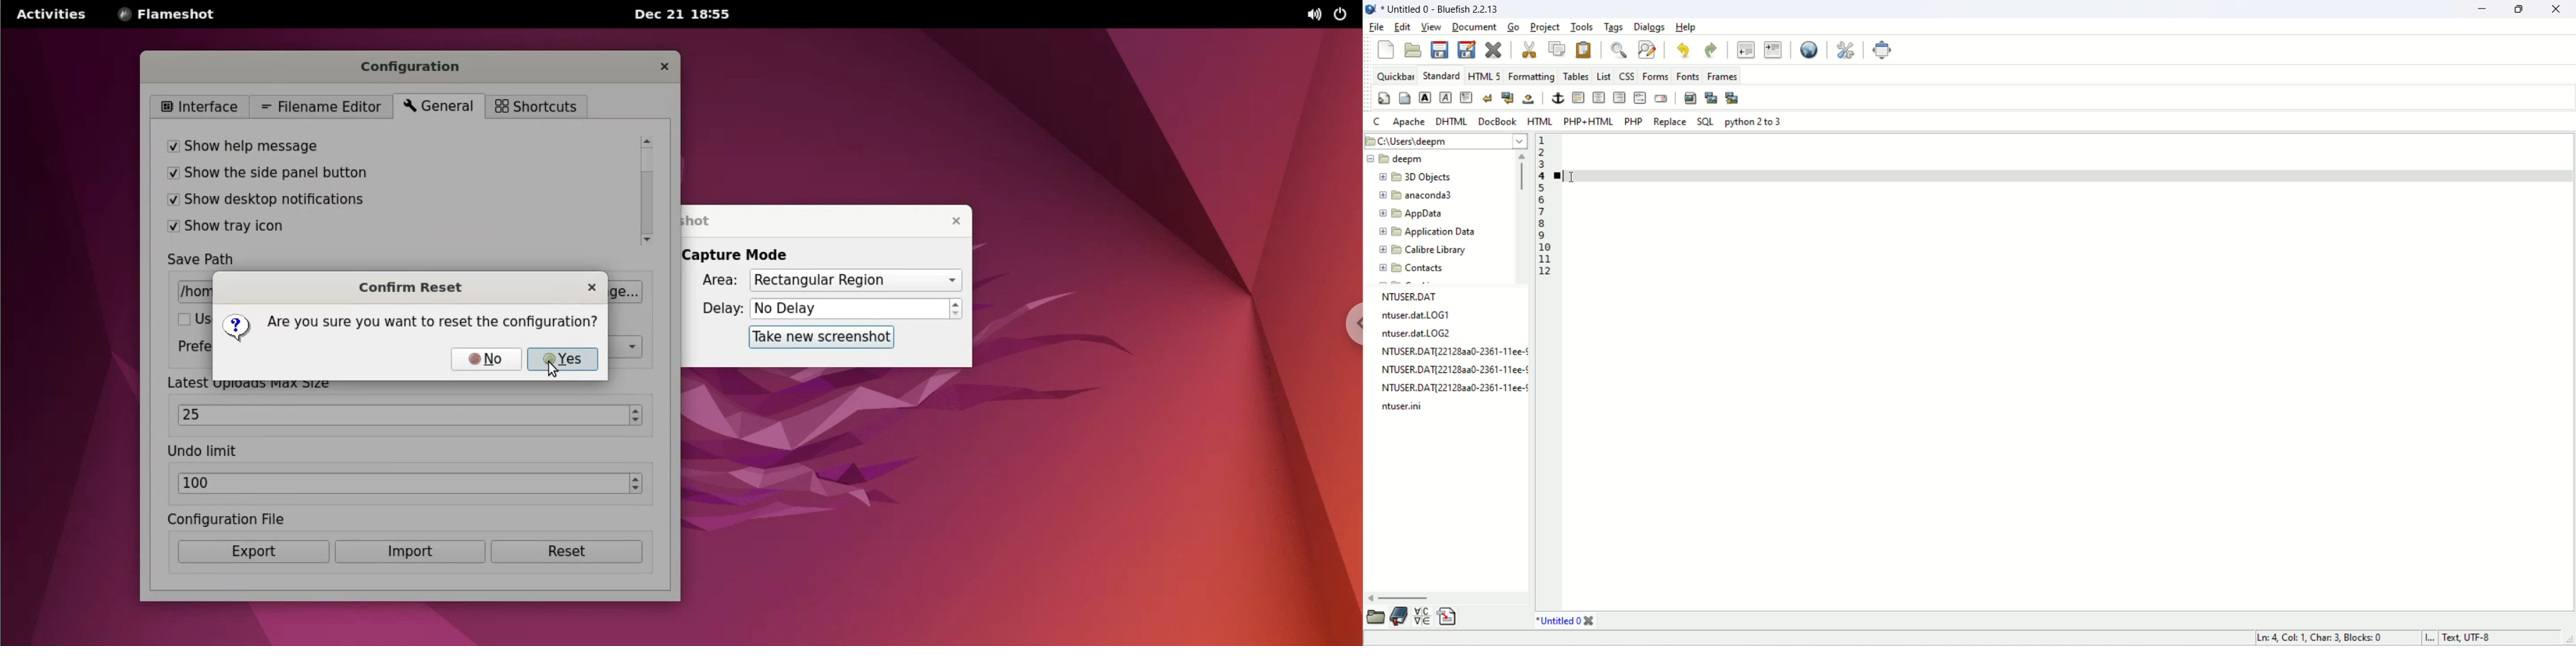 Image resolution: width=2576 pixels, height=672 pixels. Describe the element at coordinates (1621, 98) in the screenshot. I see `right justify` at that location.